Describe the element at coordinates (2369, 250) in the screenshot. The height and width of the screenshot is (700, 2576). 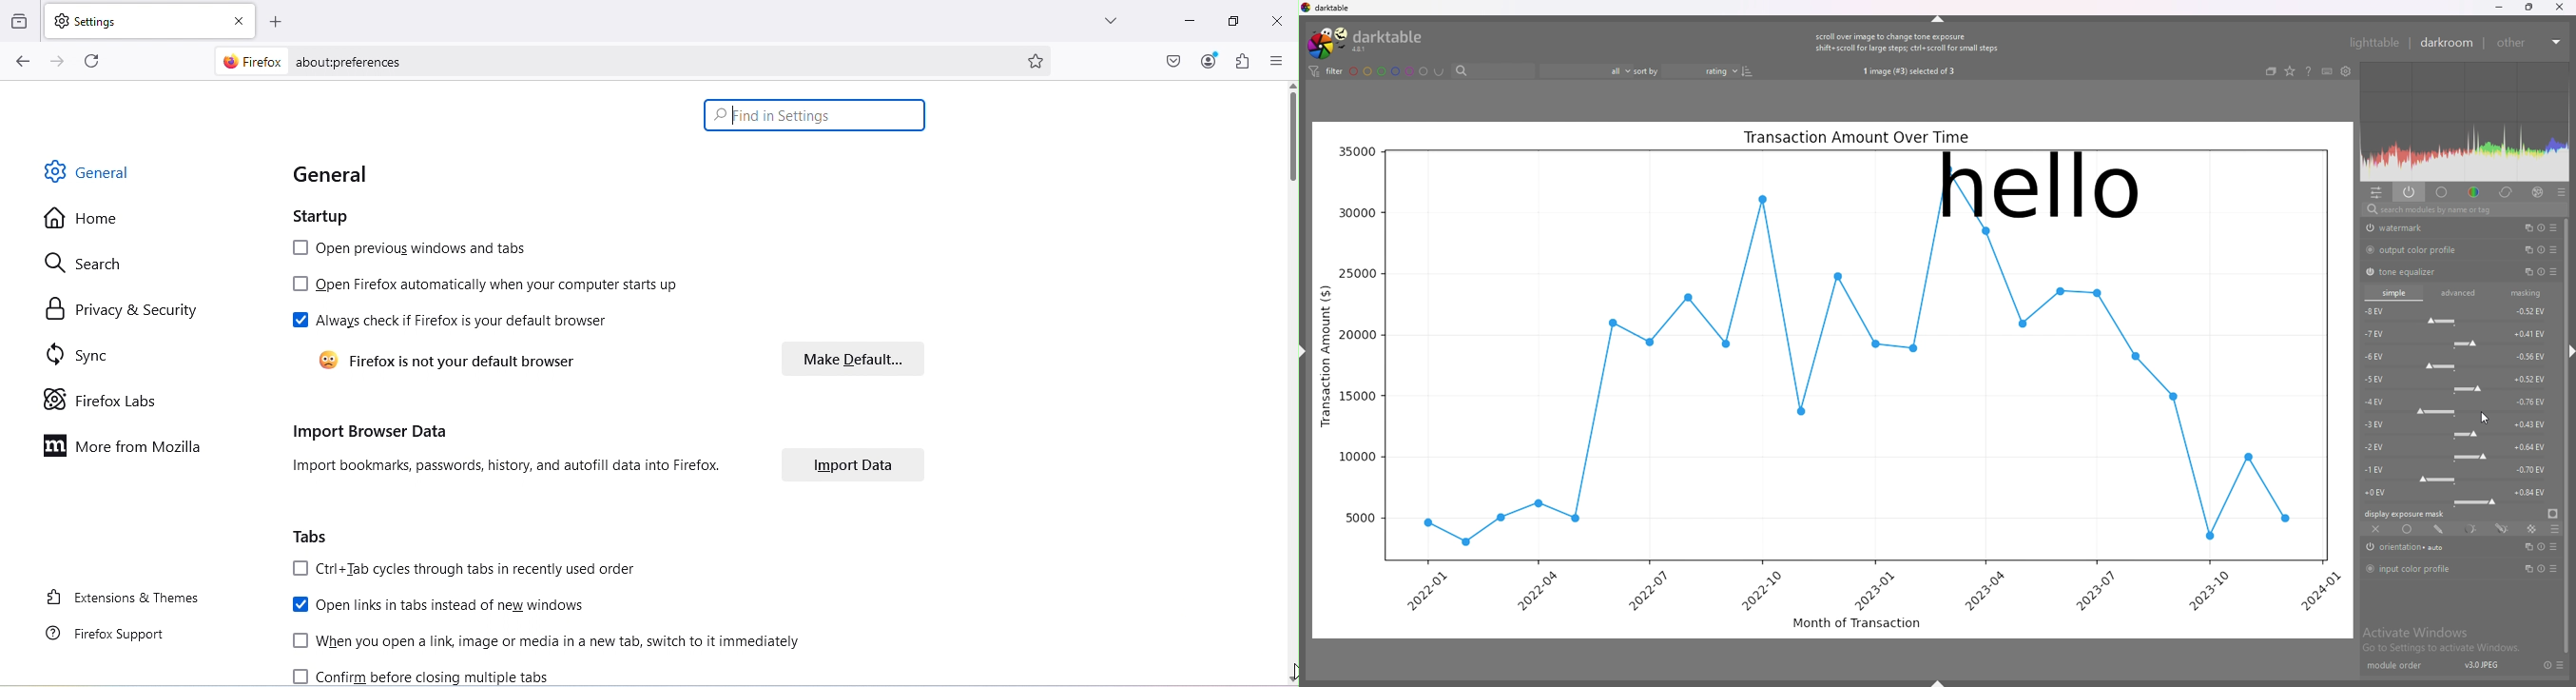
I see `switch off/on` at that location.